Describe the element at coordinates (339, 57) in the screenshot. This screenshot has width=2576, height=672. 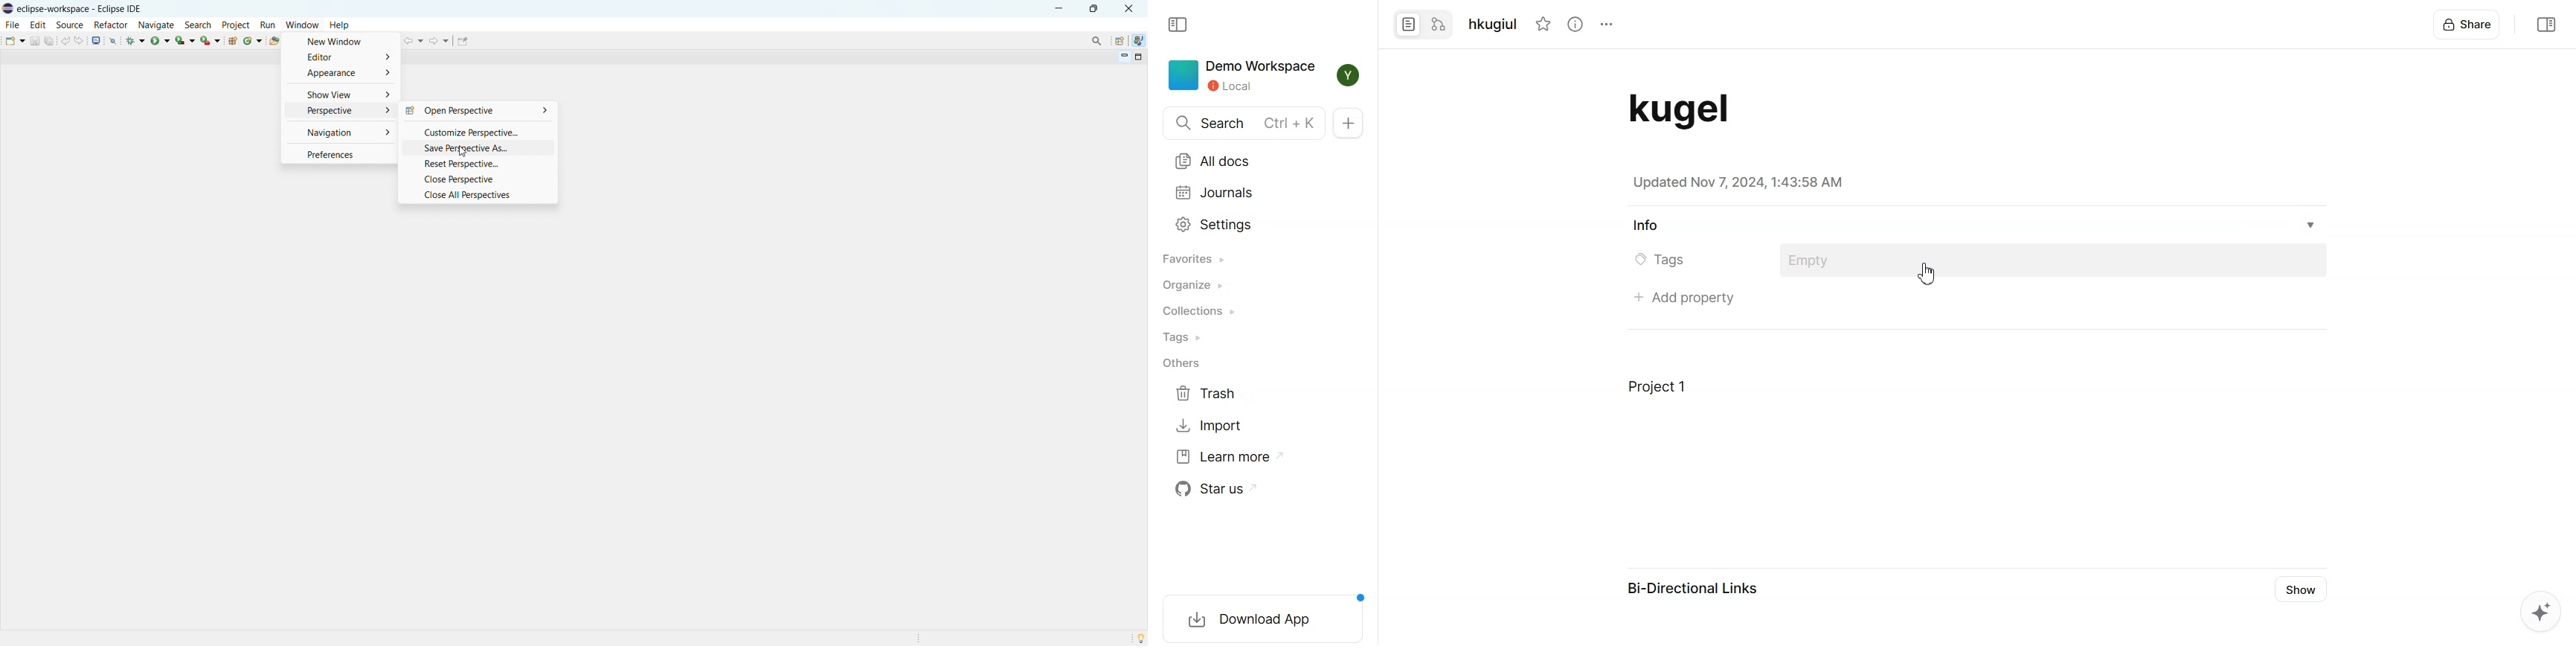
I see `editor` at that location.